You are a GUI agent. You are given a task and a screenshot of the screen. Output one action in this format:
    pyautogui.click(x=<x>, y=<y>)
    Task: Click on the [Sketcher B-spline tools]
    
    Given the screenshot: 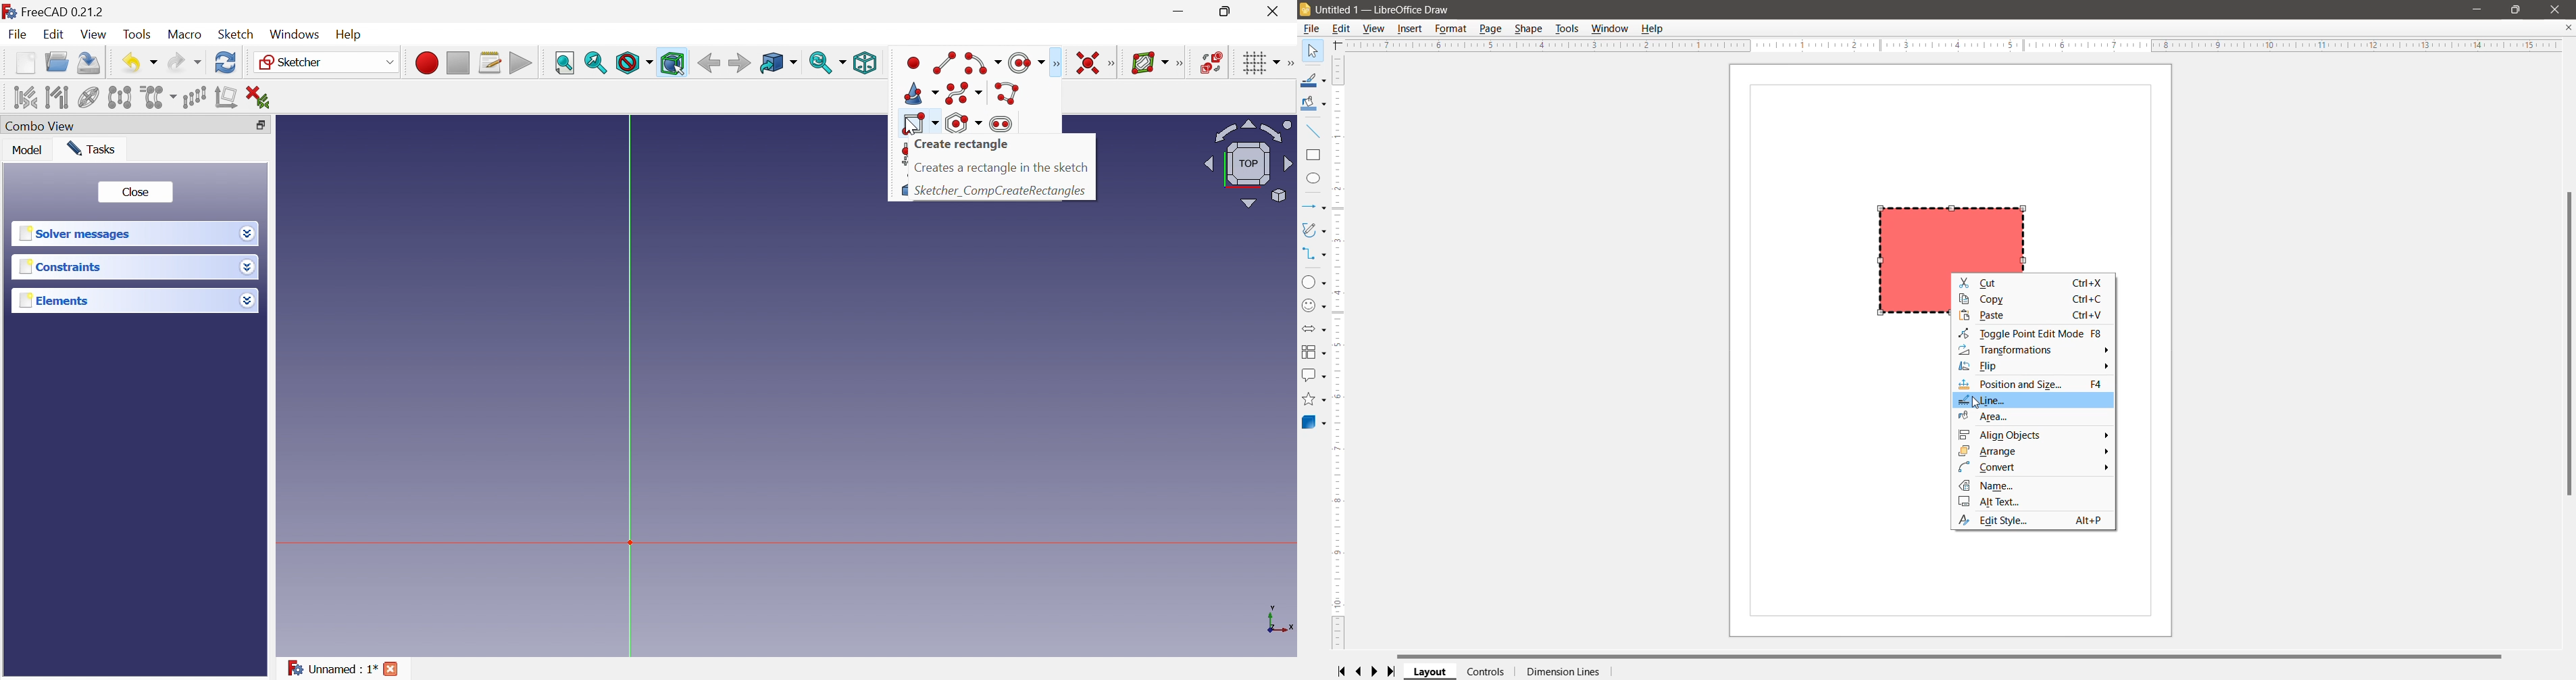 What is the action you would take?
    pyautogui.click(x=1181, y=65)
    